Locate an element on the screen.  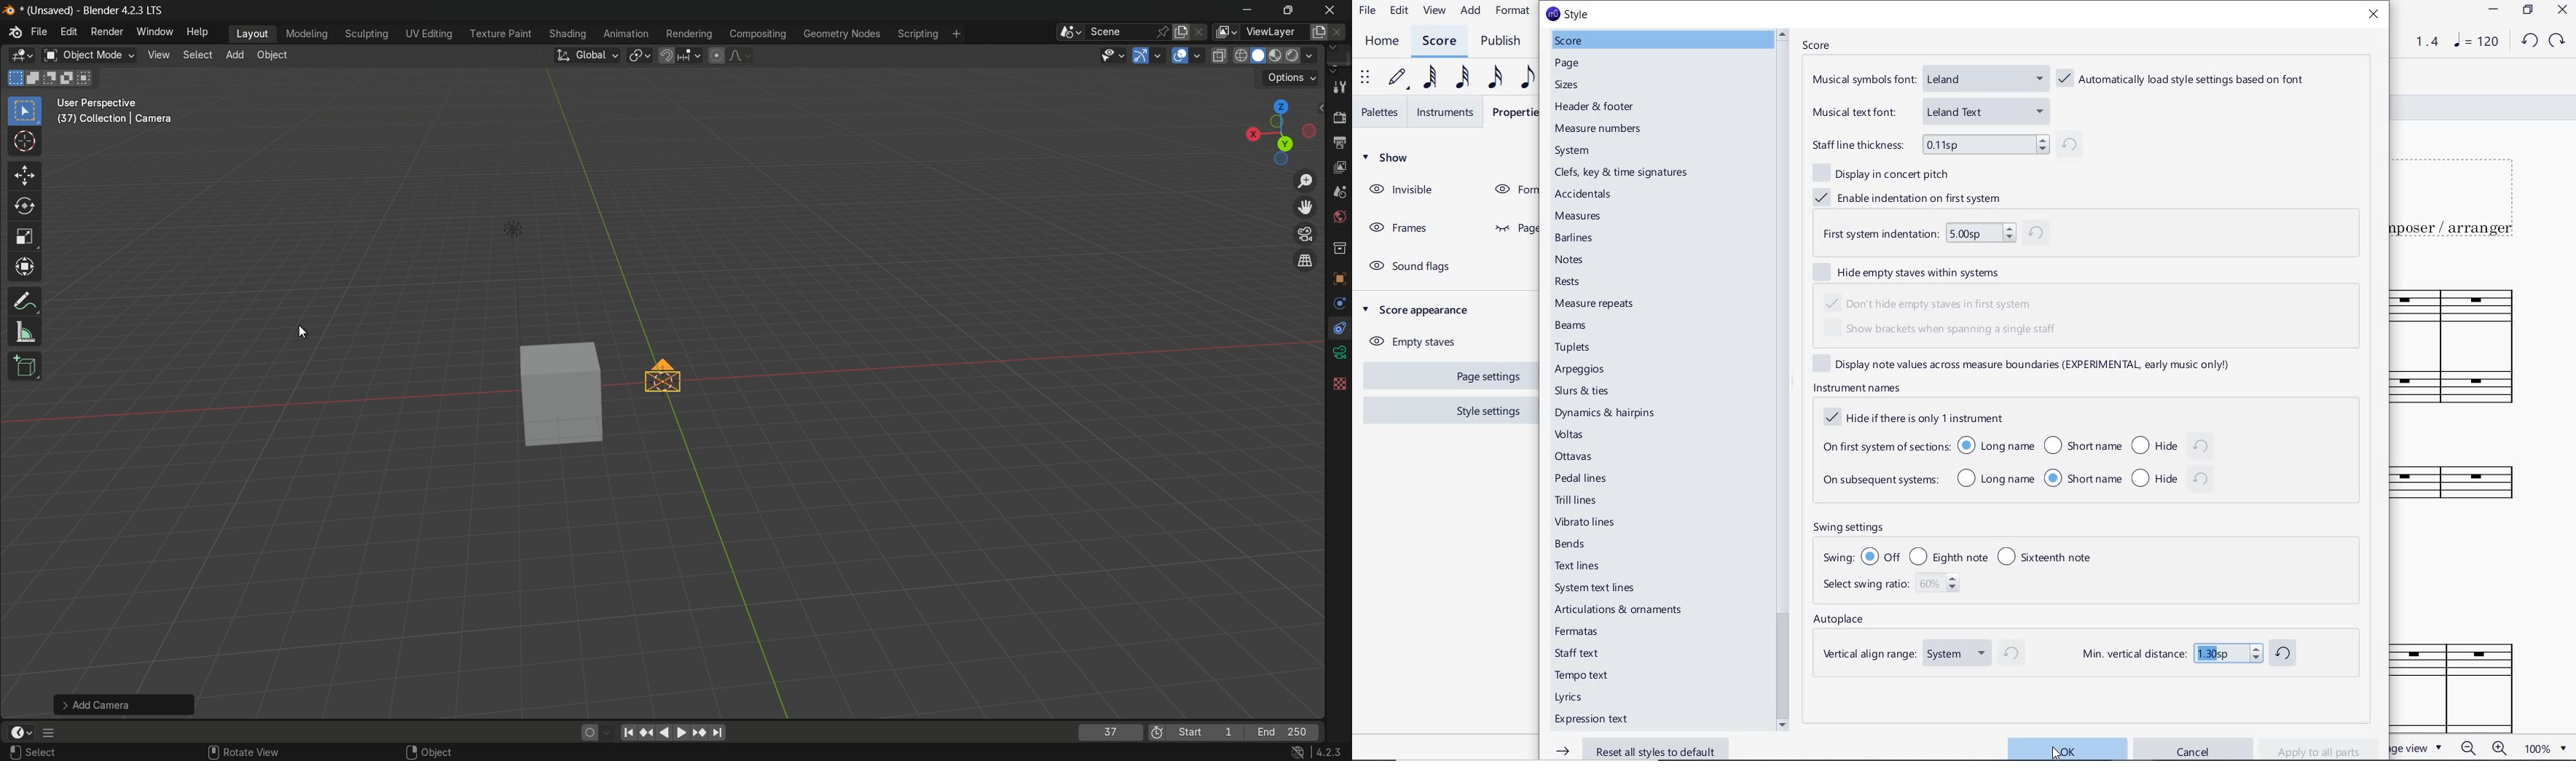
tuplets is located at coordinates (1573, 348).